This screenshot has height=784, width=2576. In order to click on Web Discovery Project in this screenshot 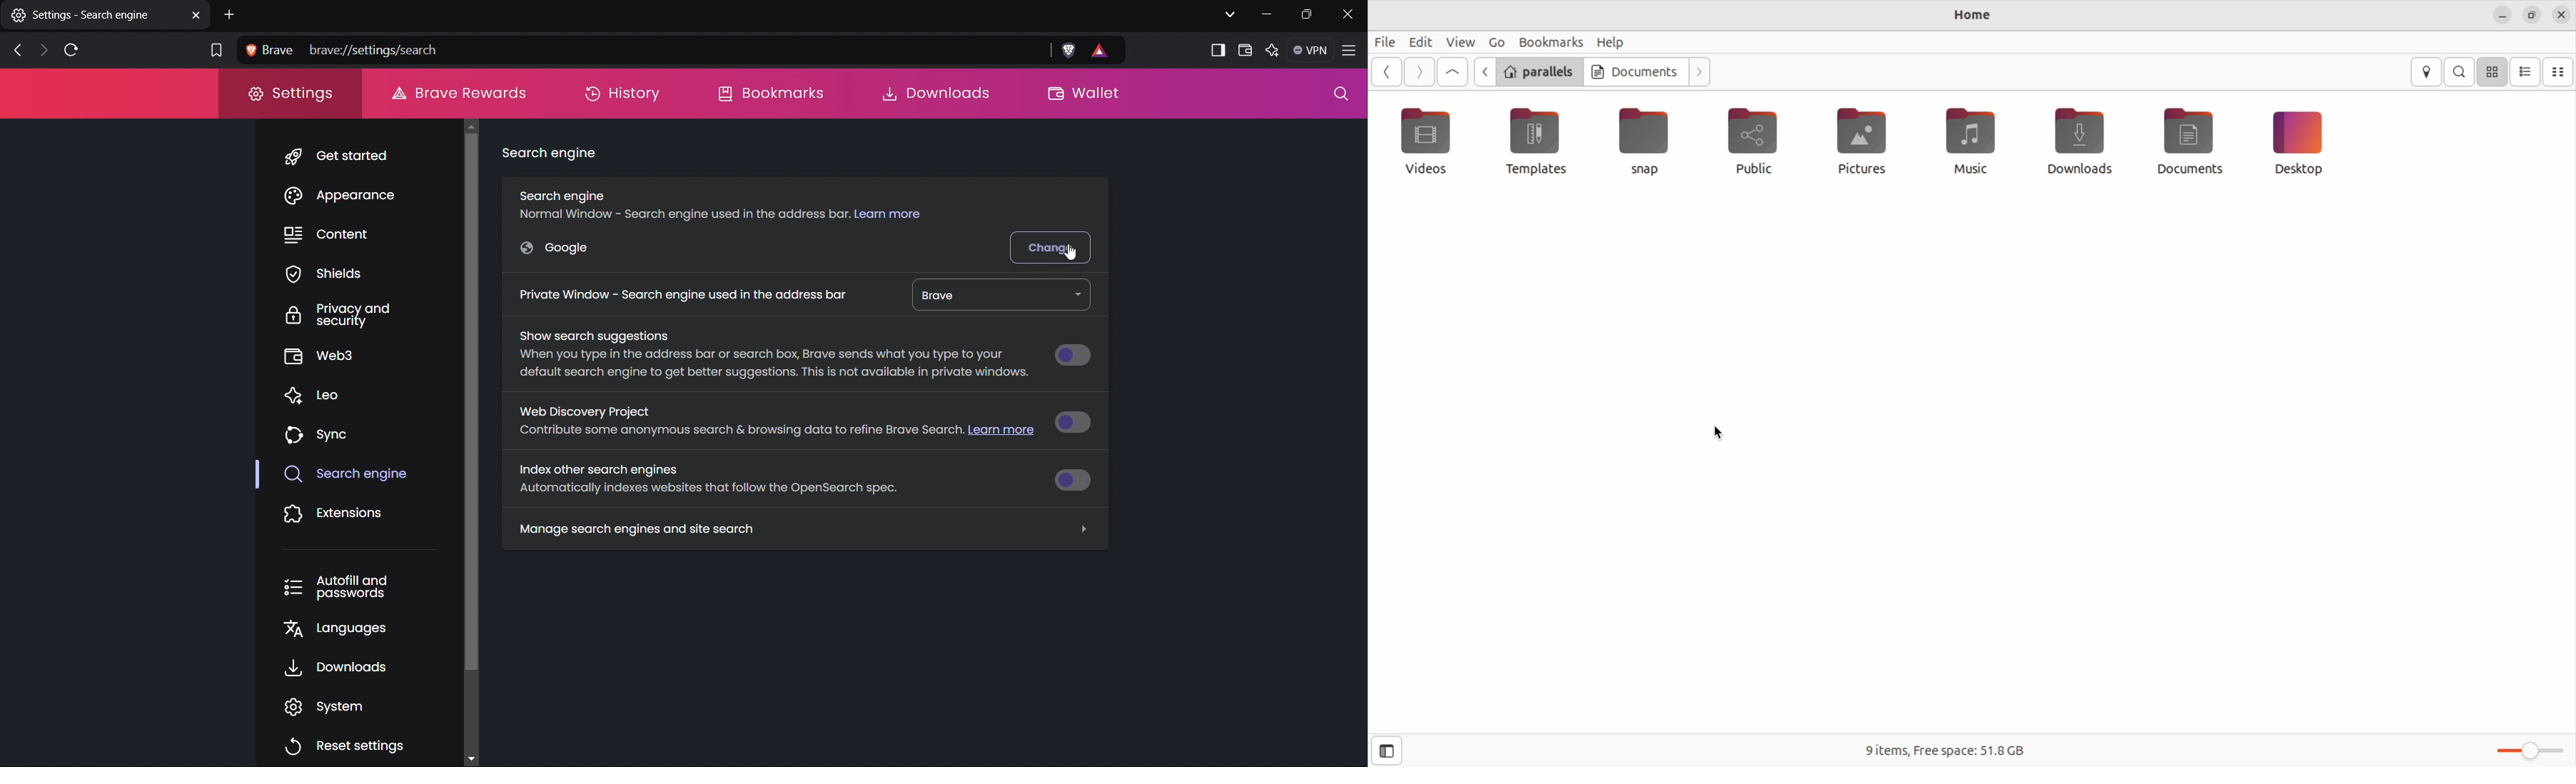, I will do `click(772, 424)`.